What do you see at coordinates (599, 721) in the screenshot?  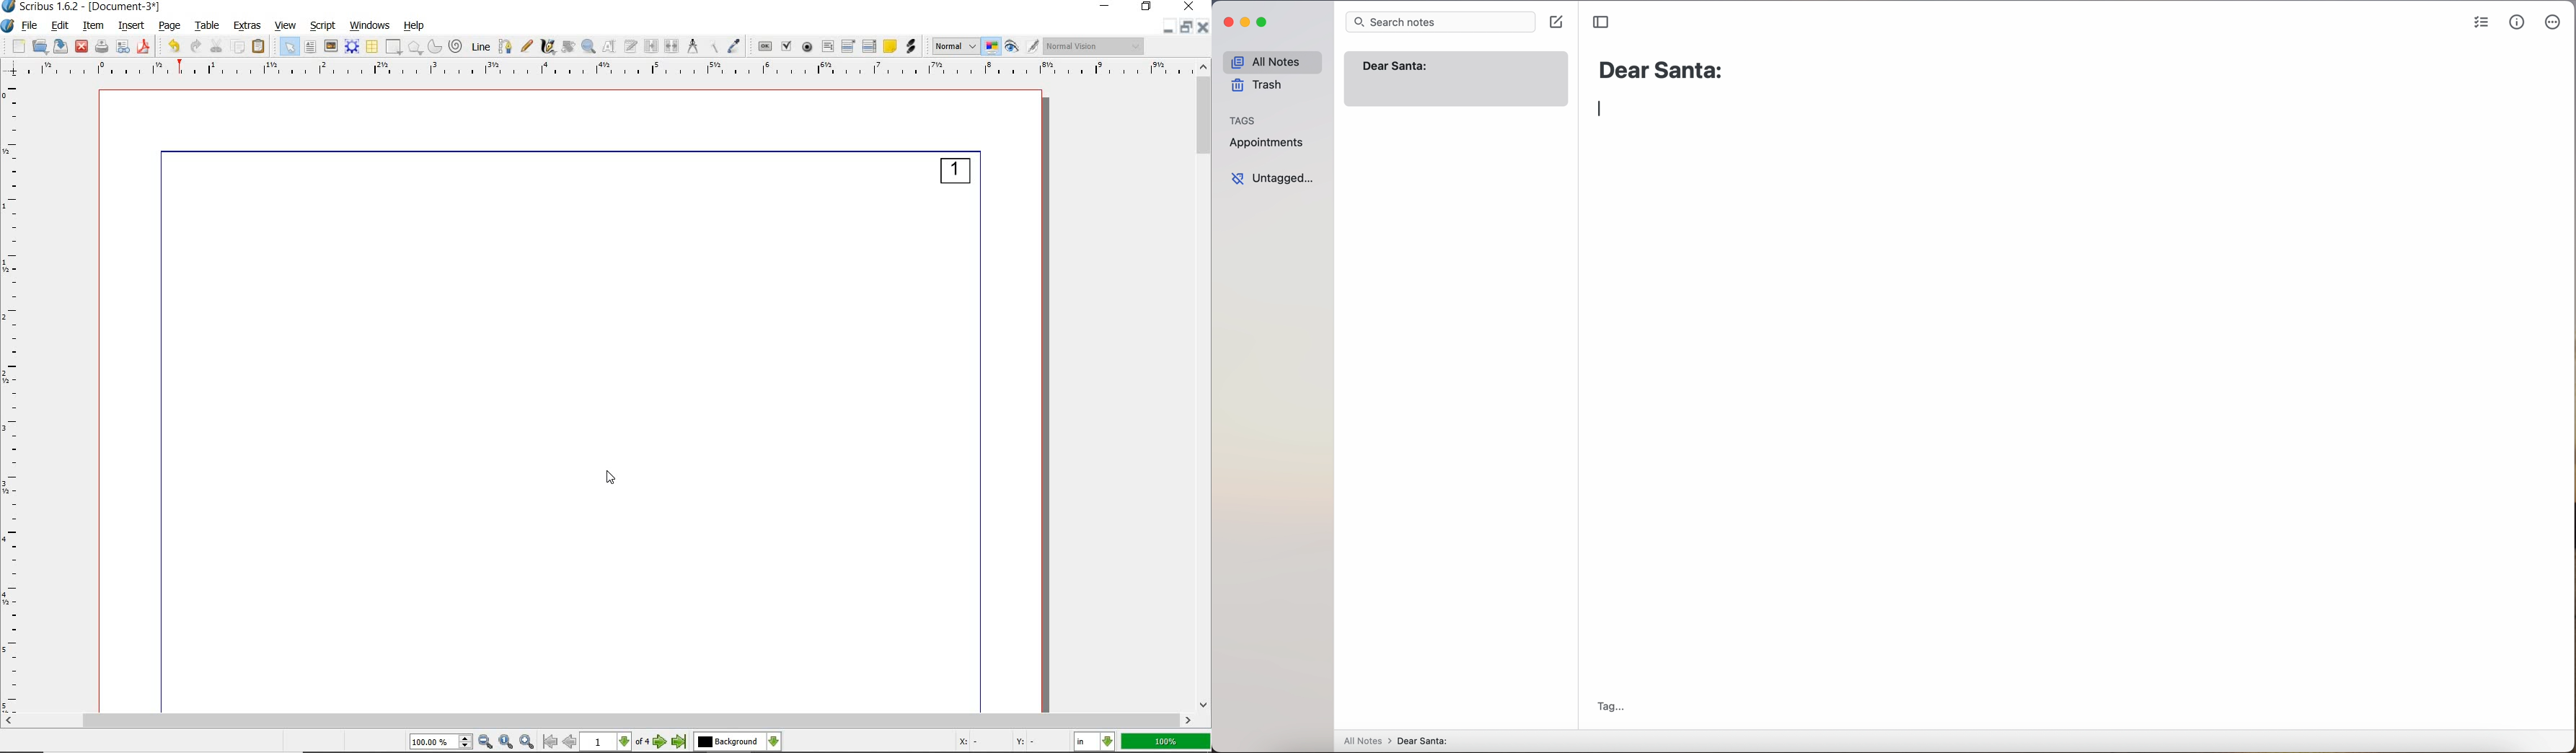 I see `scrollbar` at bounding box center [599, 721].